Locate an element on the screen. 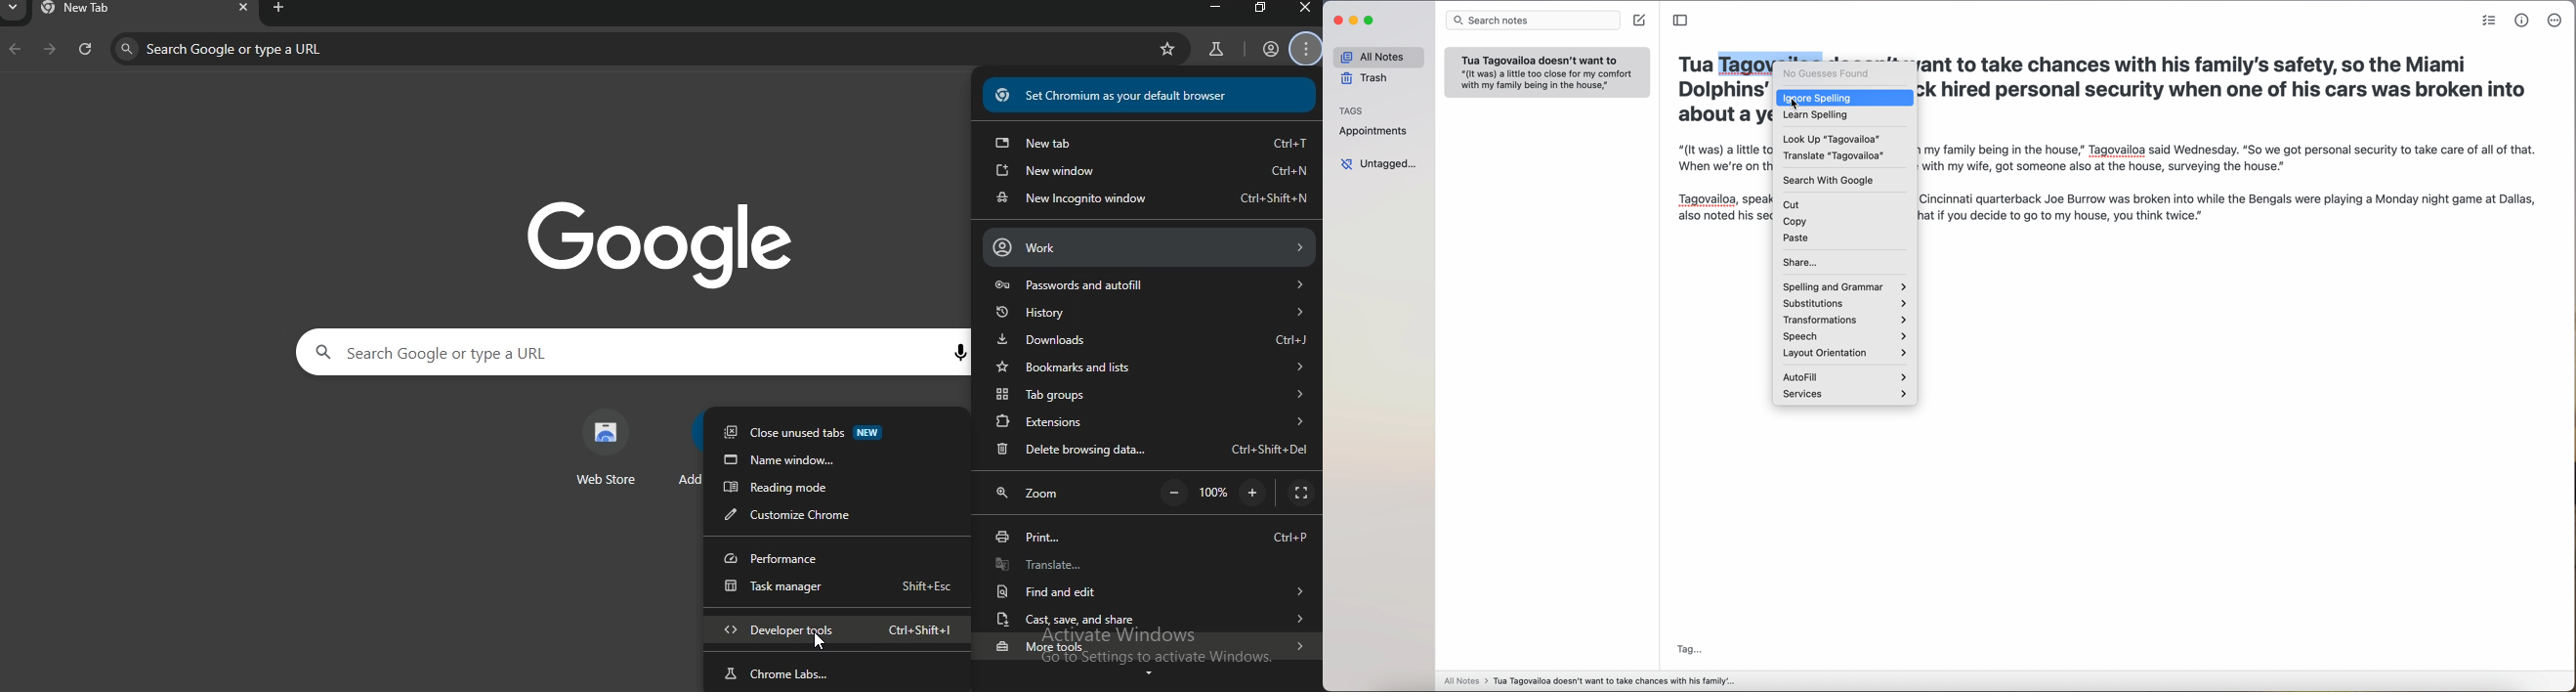 Image resolution: width=2576 pixels, height=700 pixels. performance is located at coordinates (830, 558).